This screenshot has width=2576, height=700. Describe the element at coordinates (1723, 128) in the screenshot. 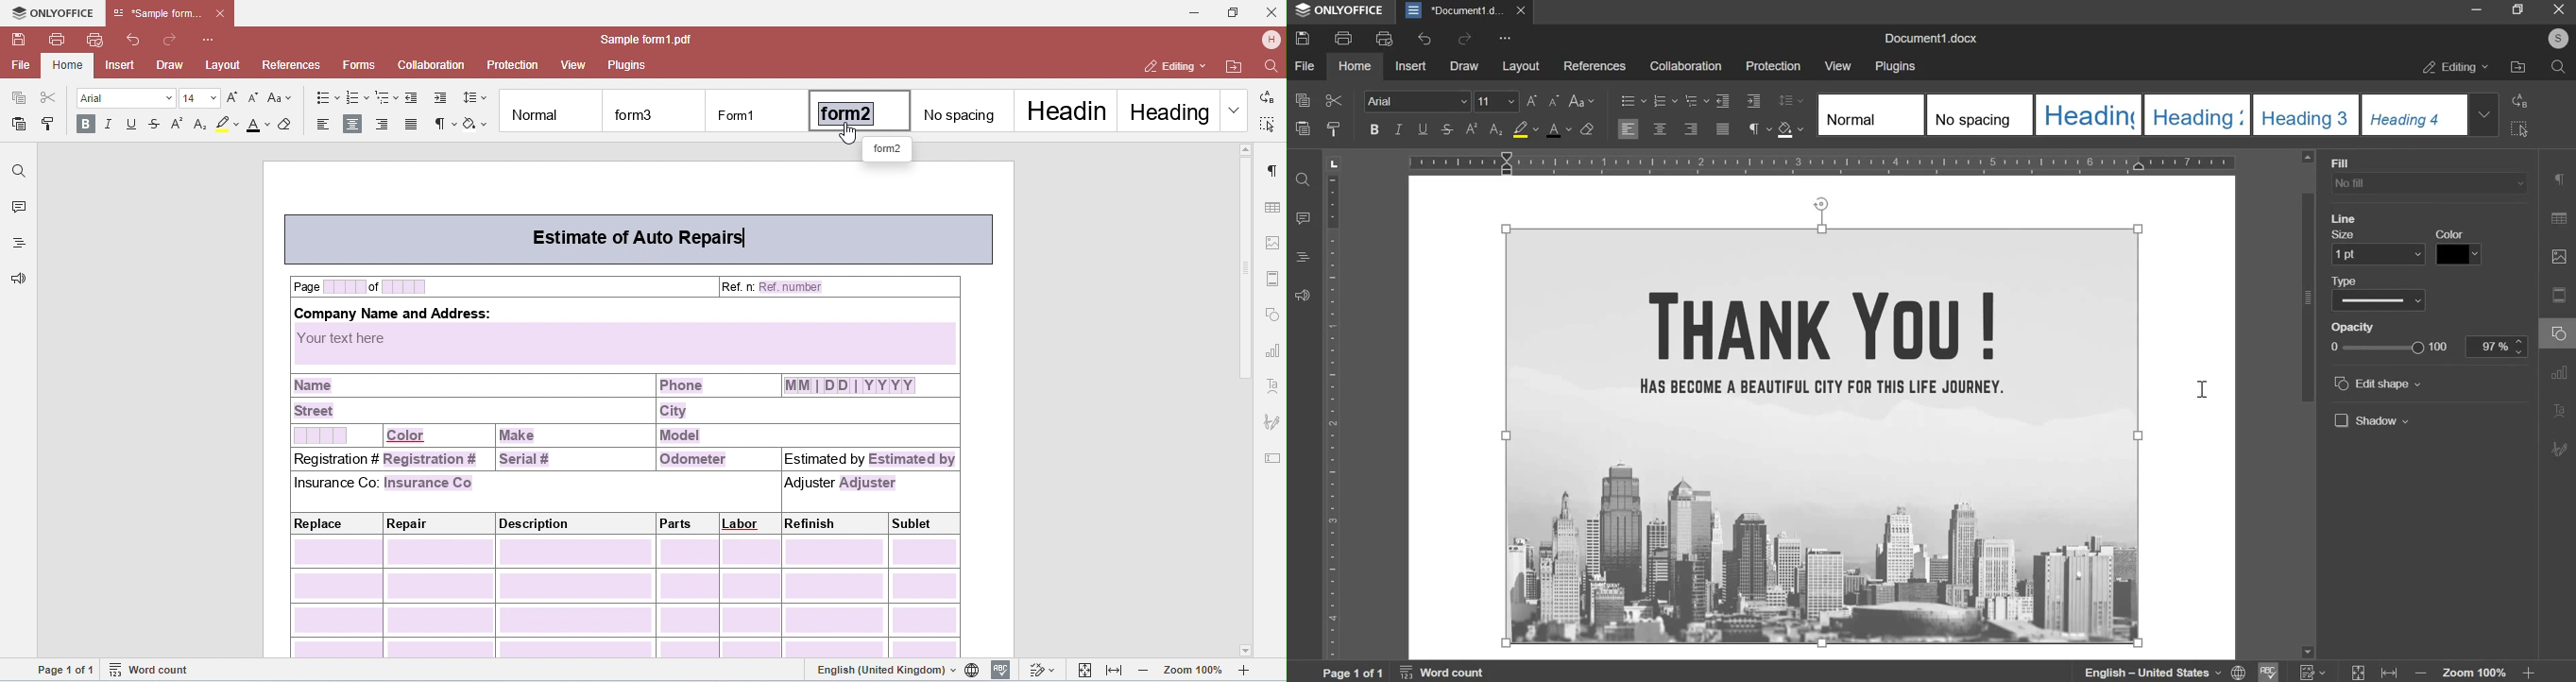

I see `justified` at that location.